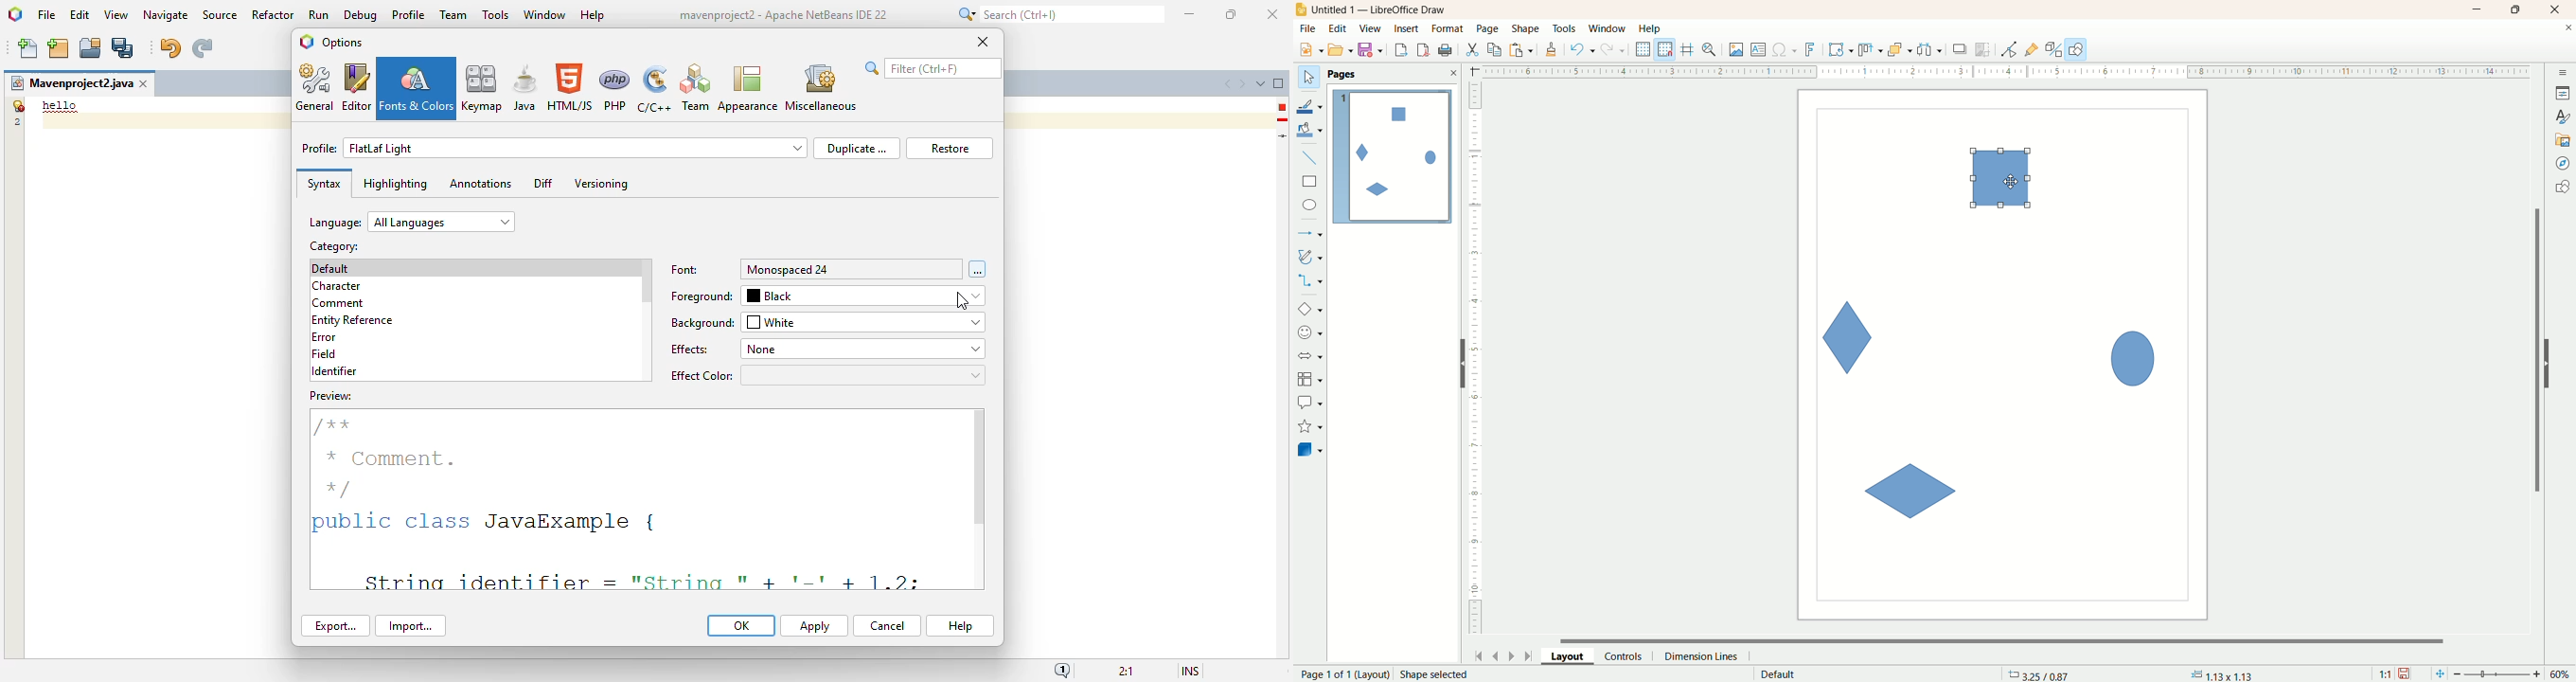  What do you see at coordinates (1901, 49) in the screenshot?
I see `arrange` at bounding box center [1901, 49].